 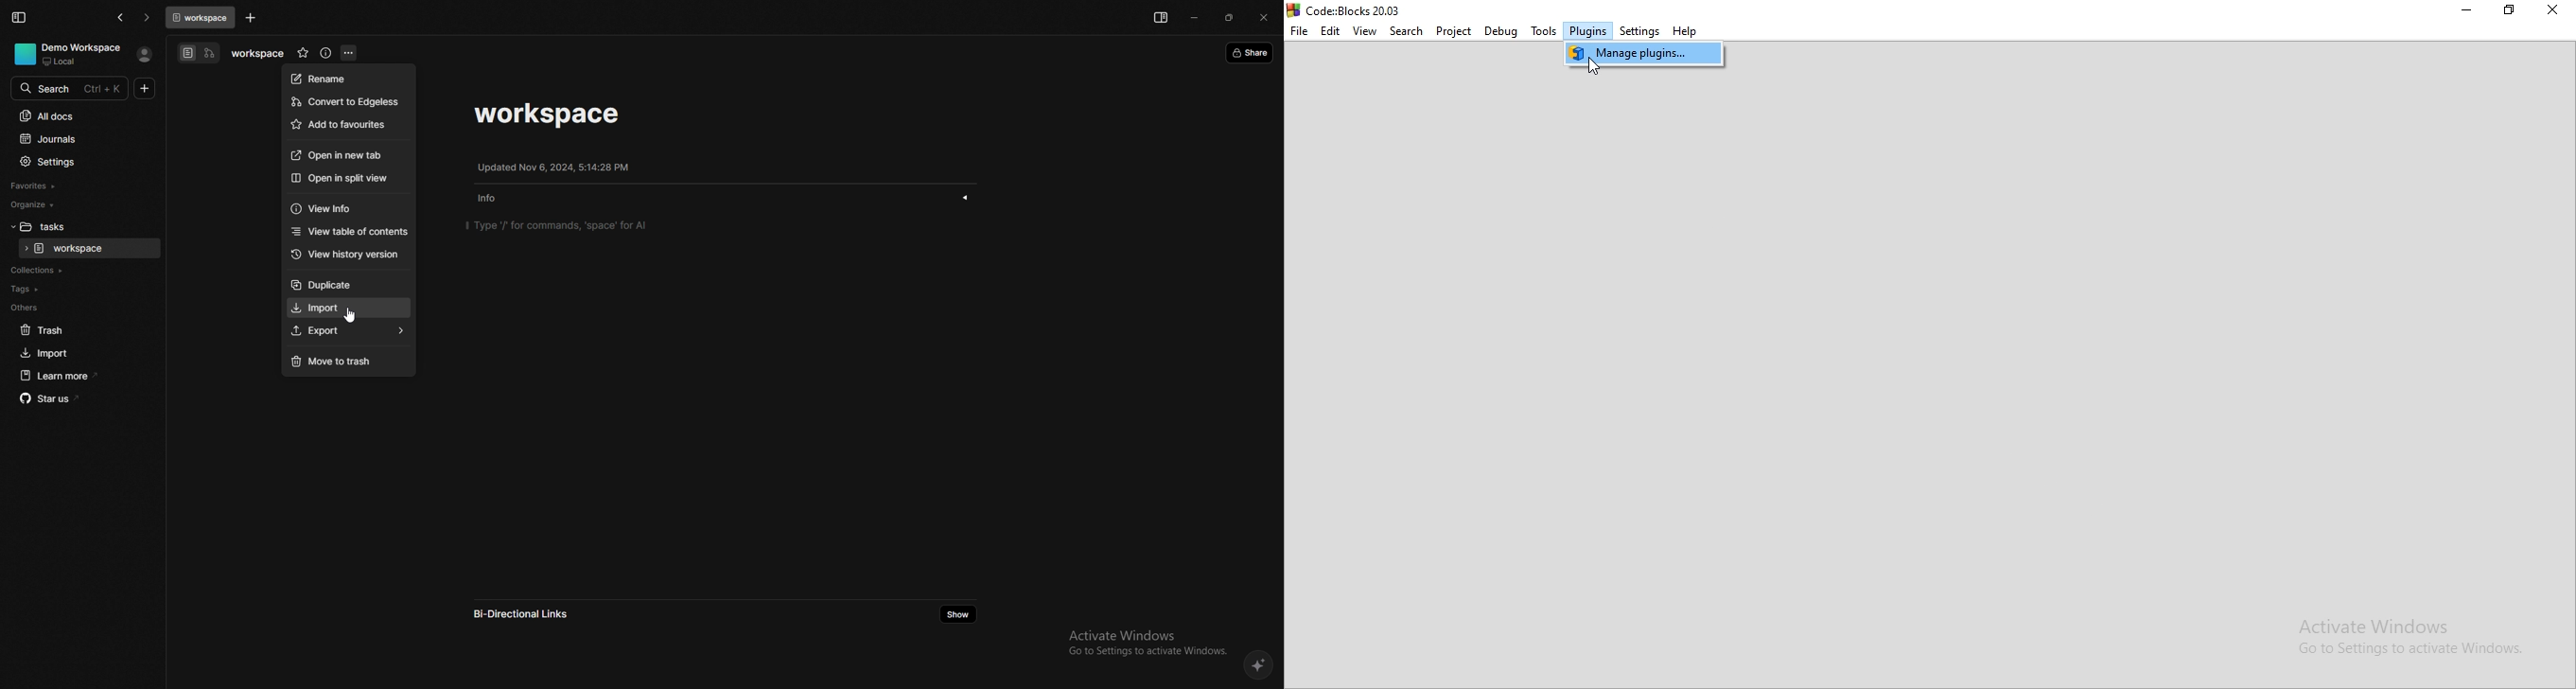 I want to click on minimize, so click(x=2467, y=9).